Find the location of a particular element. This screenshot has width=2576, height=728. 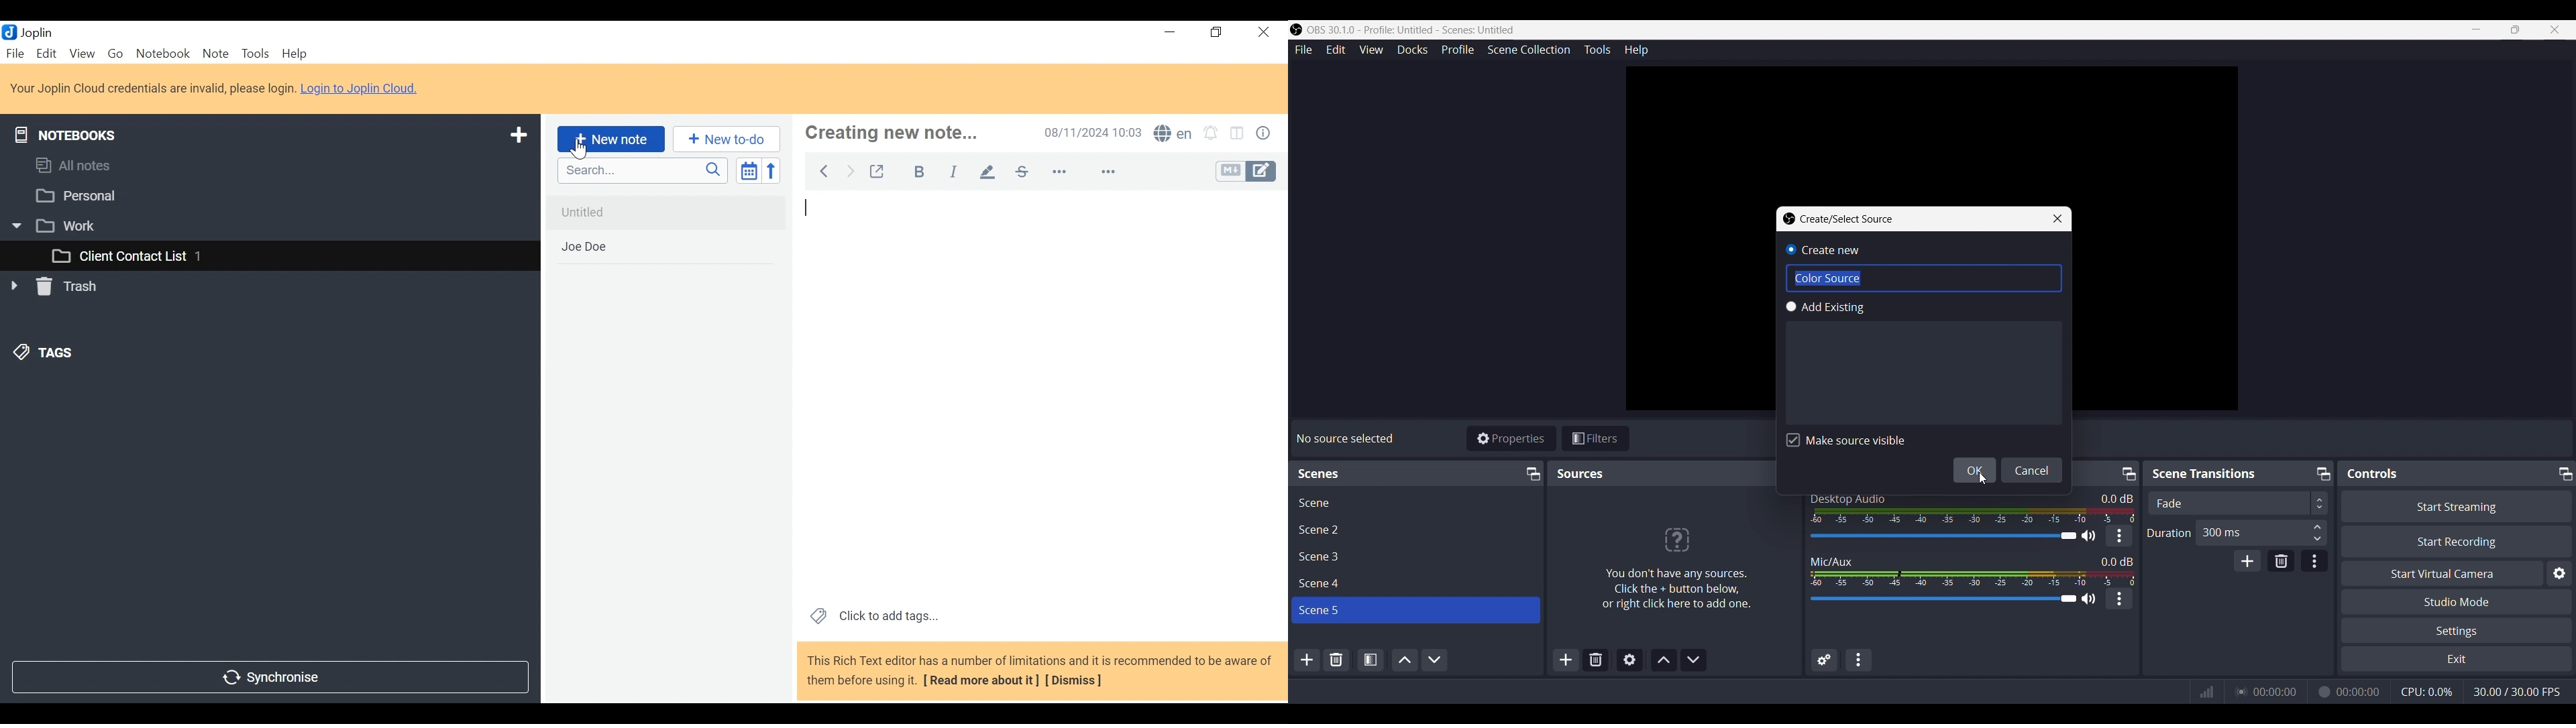

Text is located at coordinates (1841, 219).